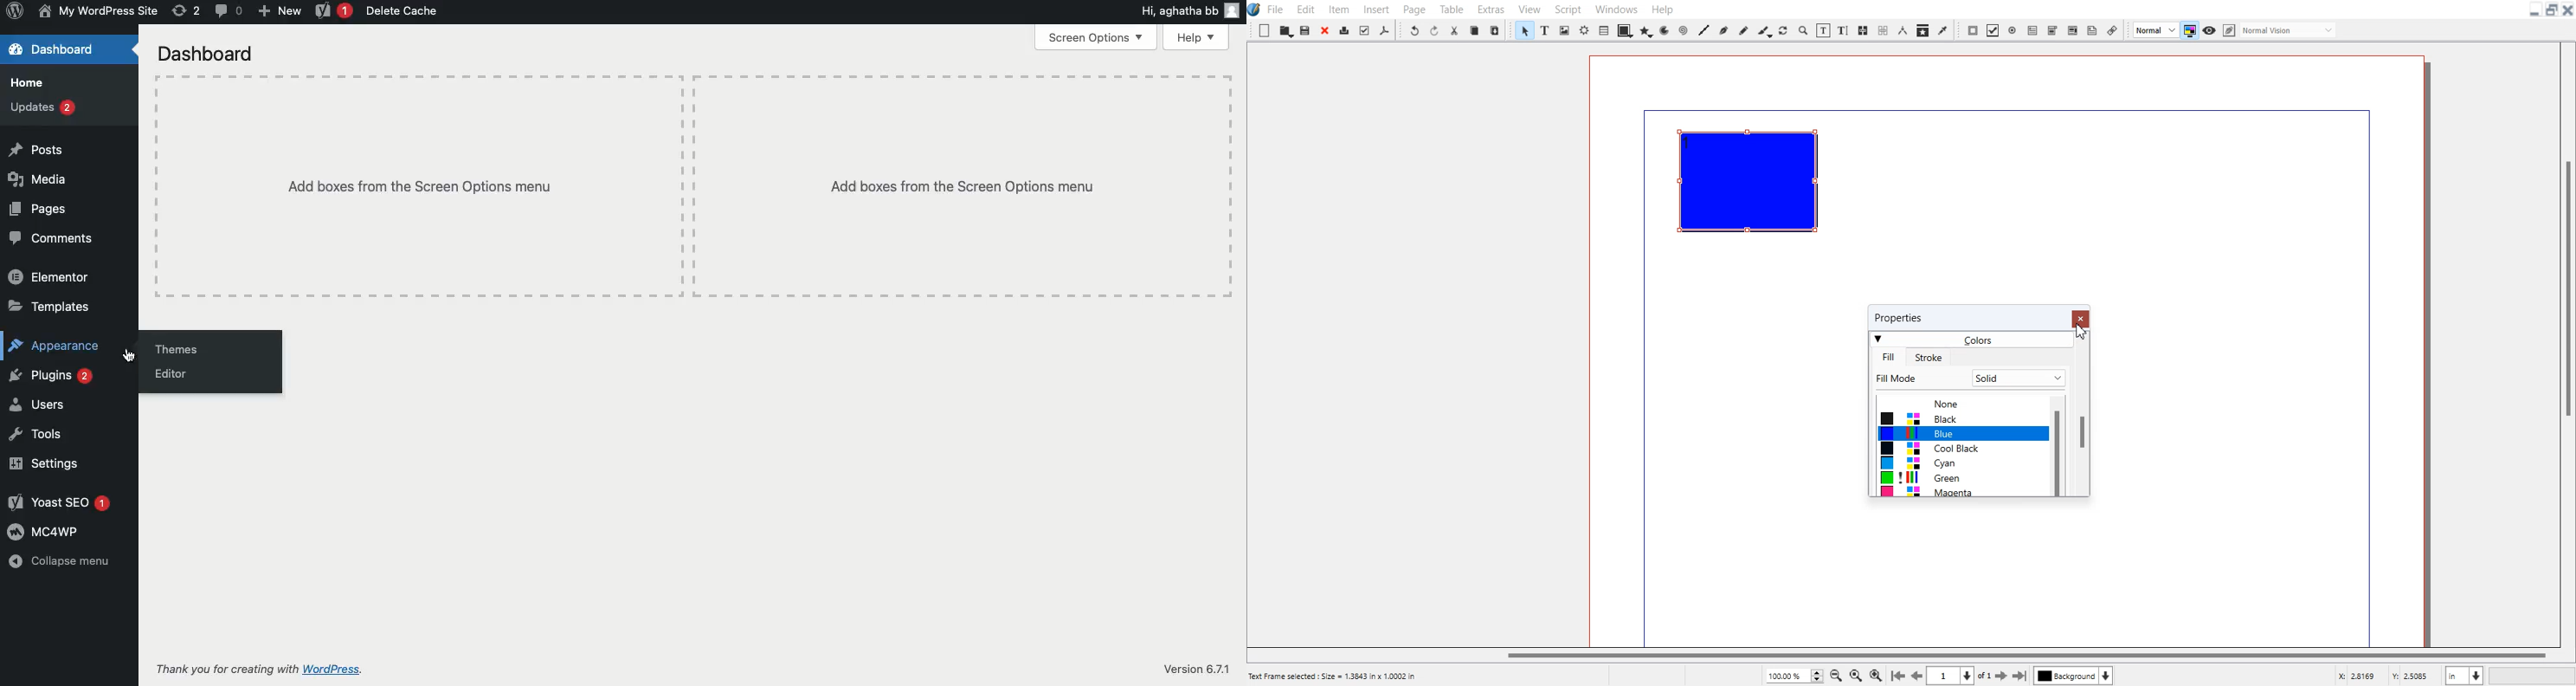 The image size is (2576, 700). I want to click on Media, so click(42, 180).